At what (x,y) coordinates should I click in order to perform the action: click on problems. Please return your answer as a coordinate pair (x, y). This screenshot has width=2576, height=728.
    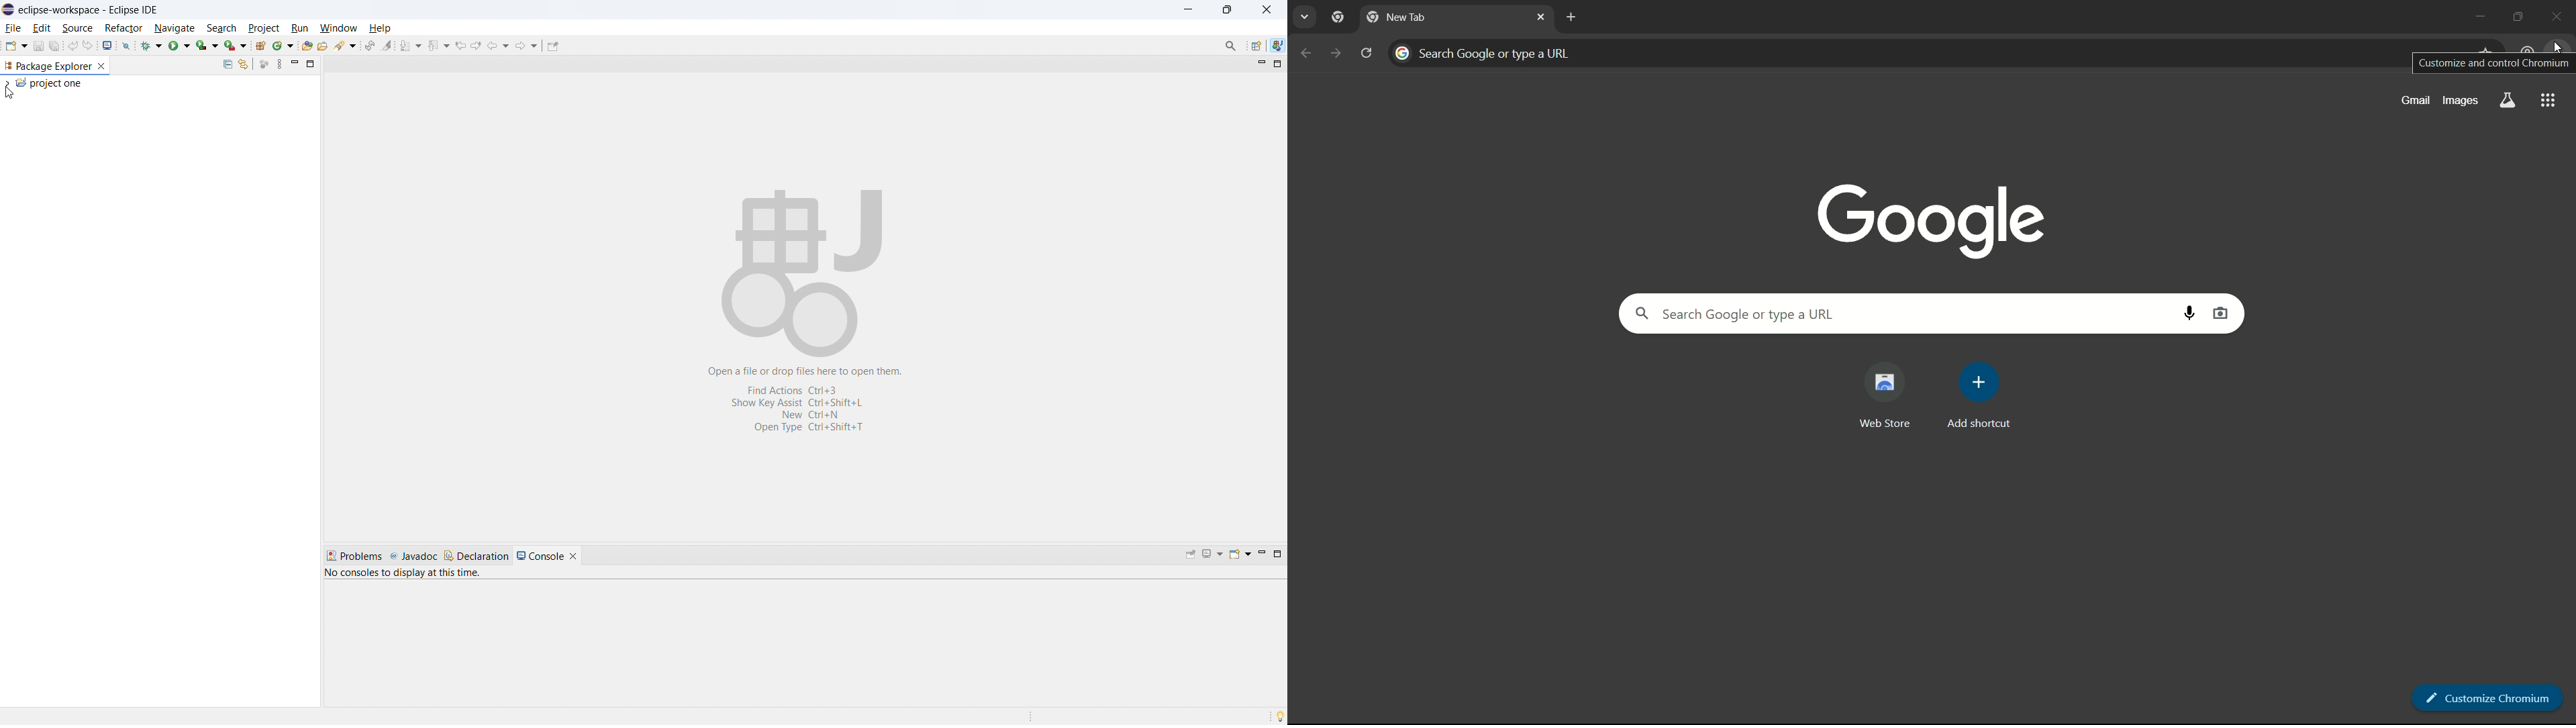
    Looking at the image, I should click on (357, 554).